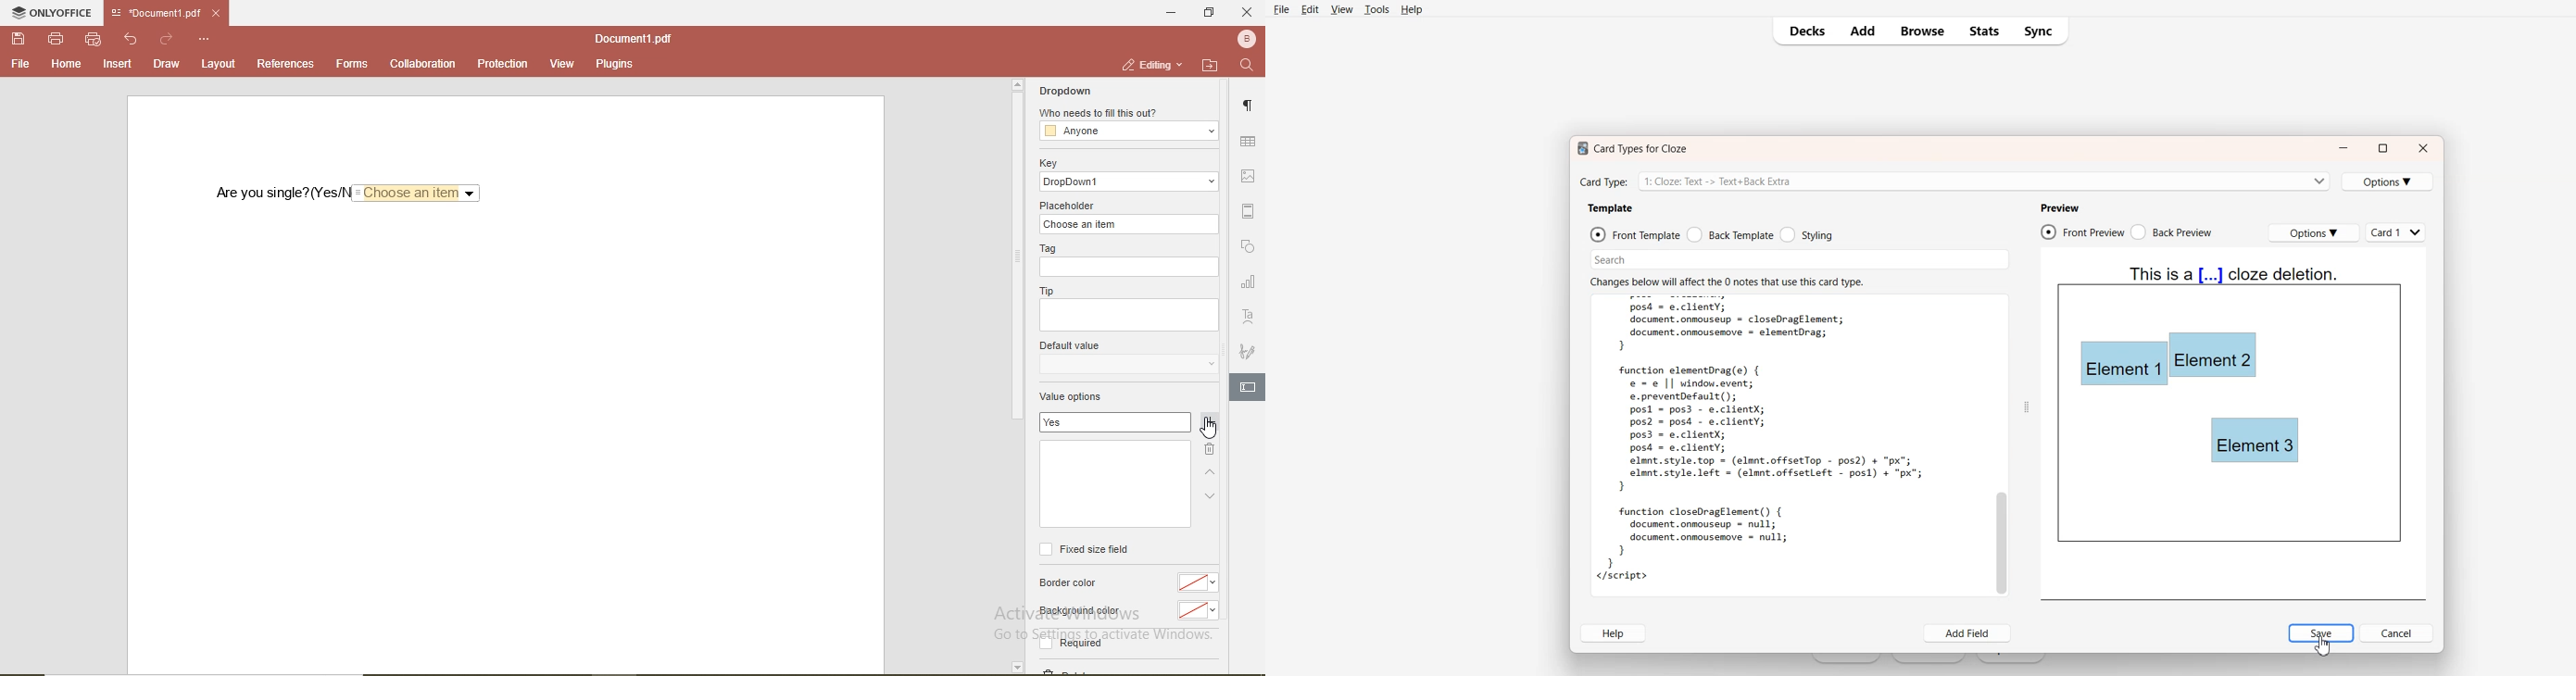  I want to click on margin, so click(1249, 208).